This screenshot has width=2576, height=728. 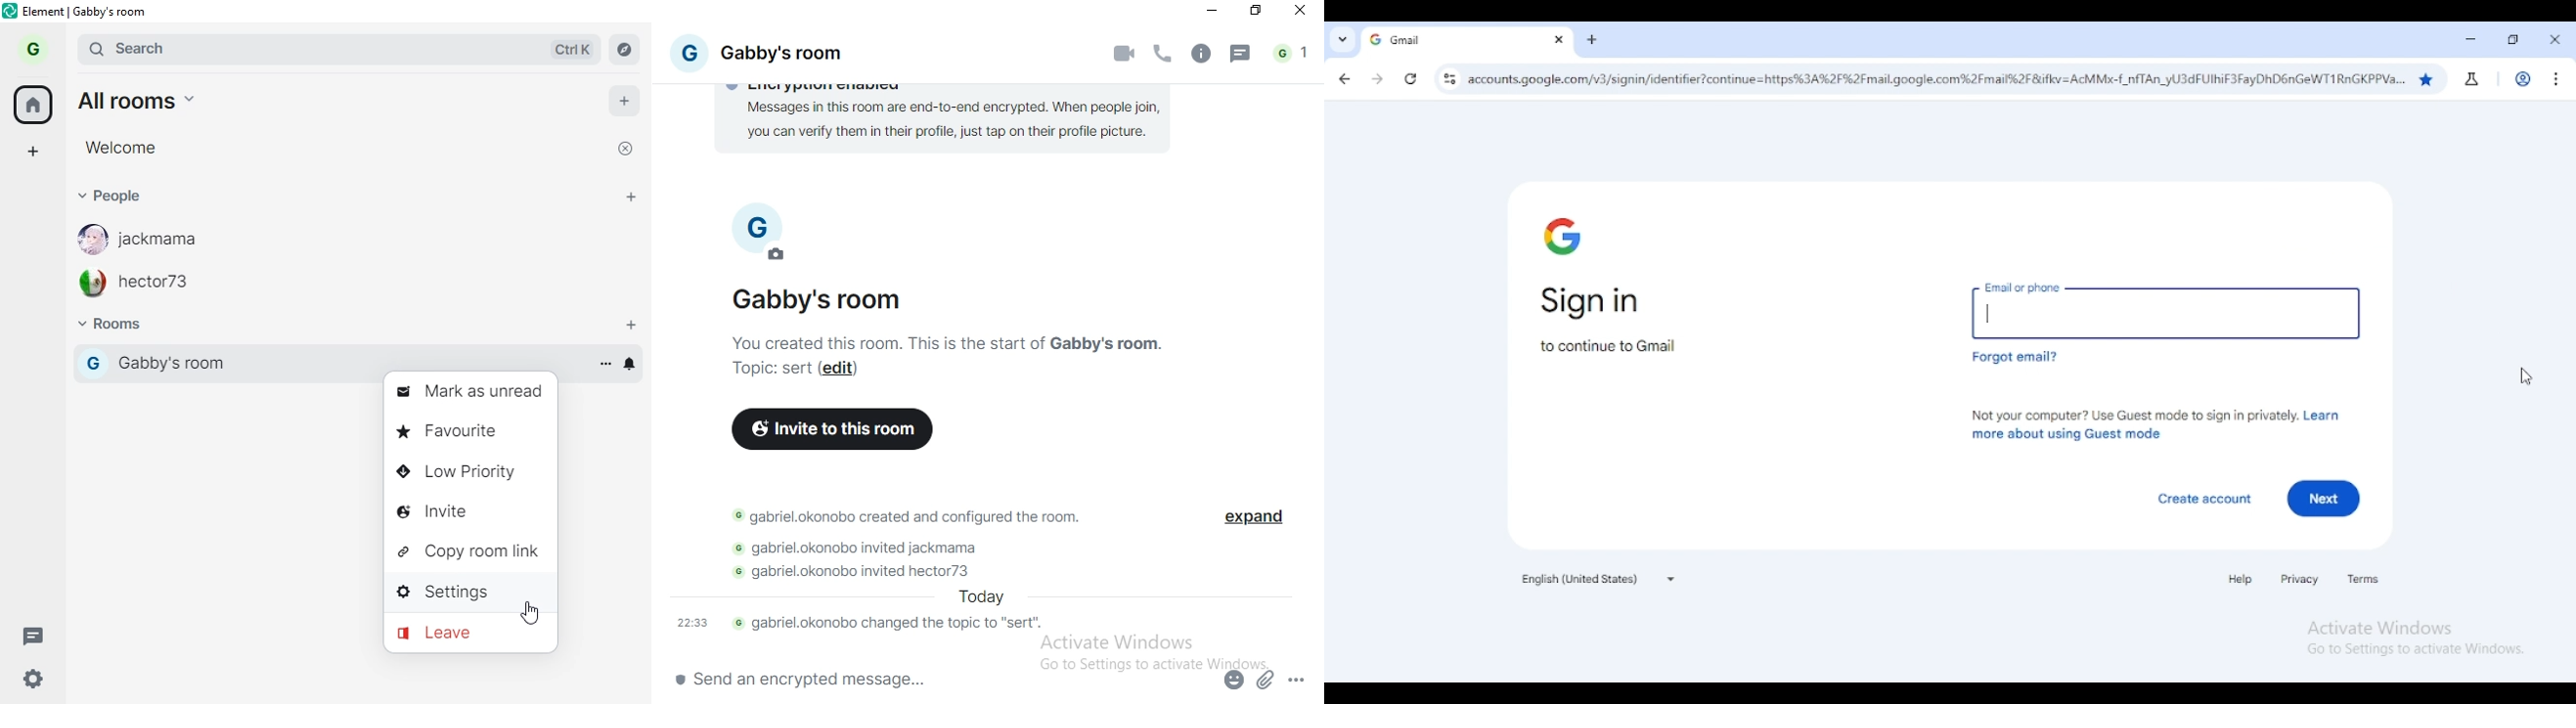 What do you see at coordinates (1241, 57) in the screenshot?
I see `message` at bounding box center [1241, 57].